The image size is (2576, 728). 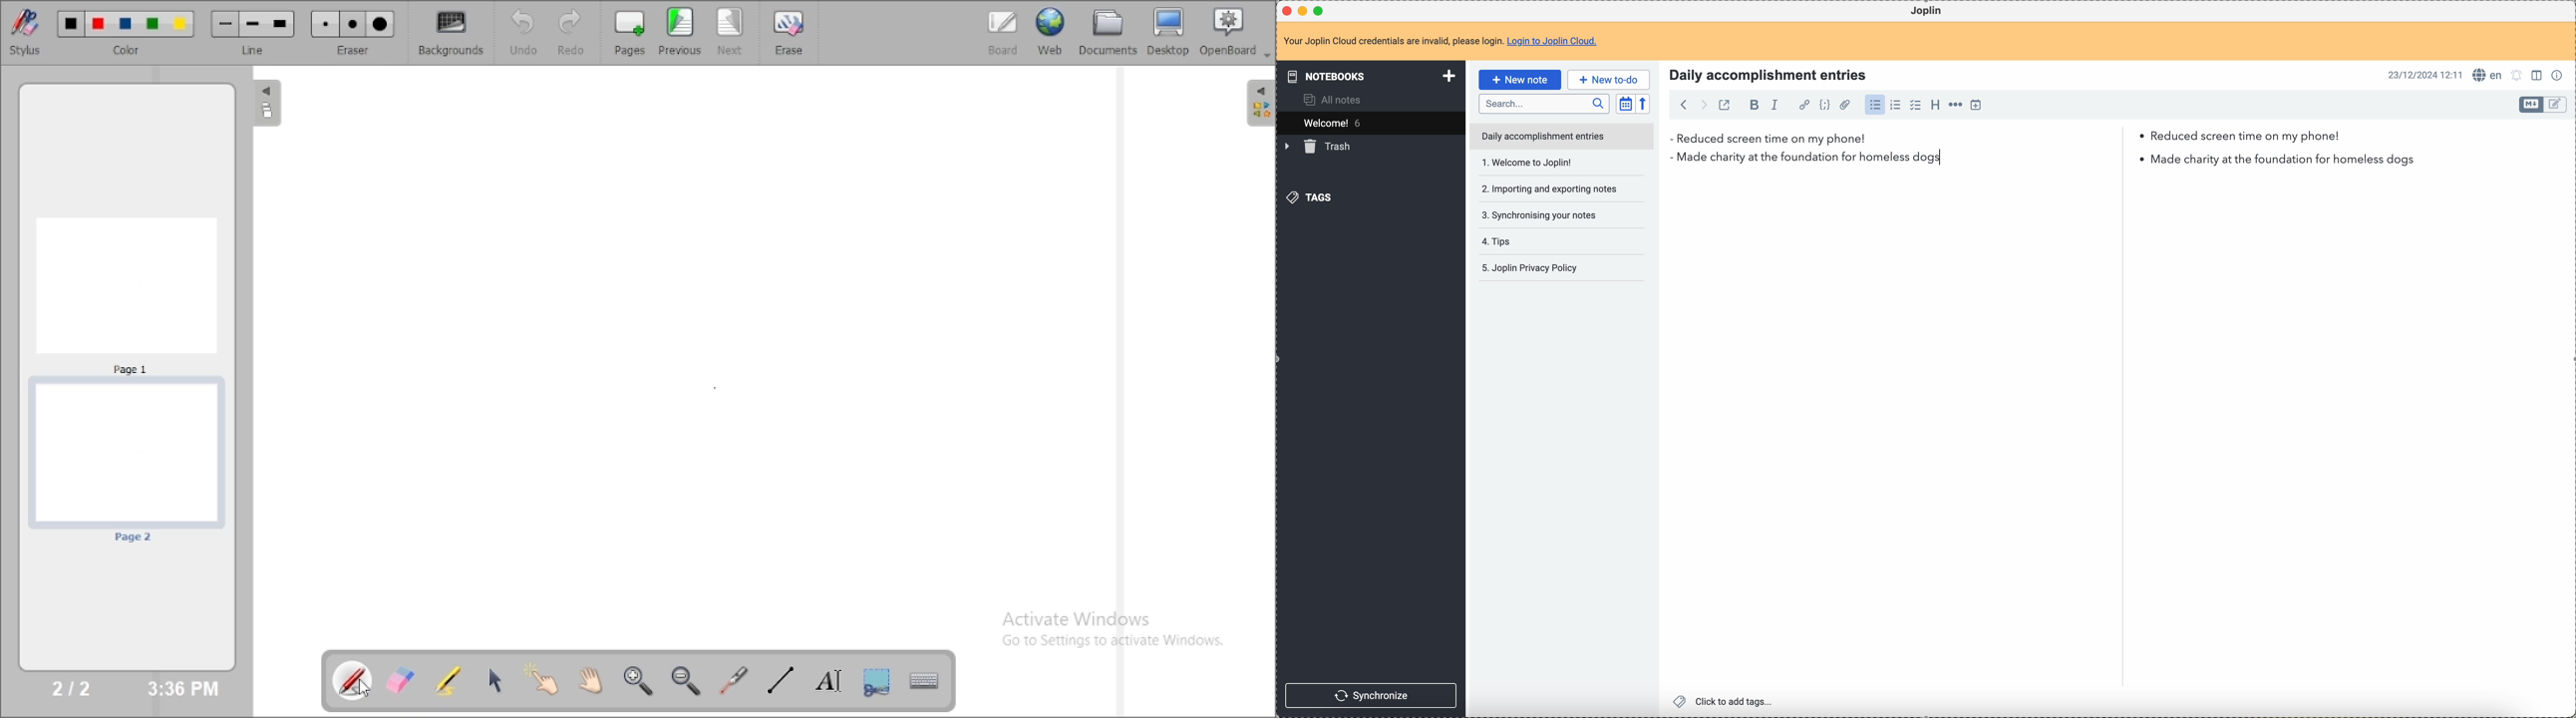 I want to click on synchronising your notes, so click(x=1544, y=189).